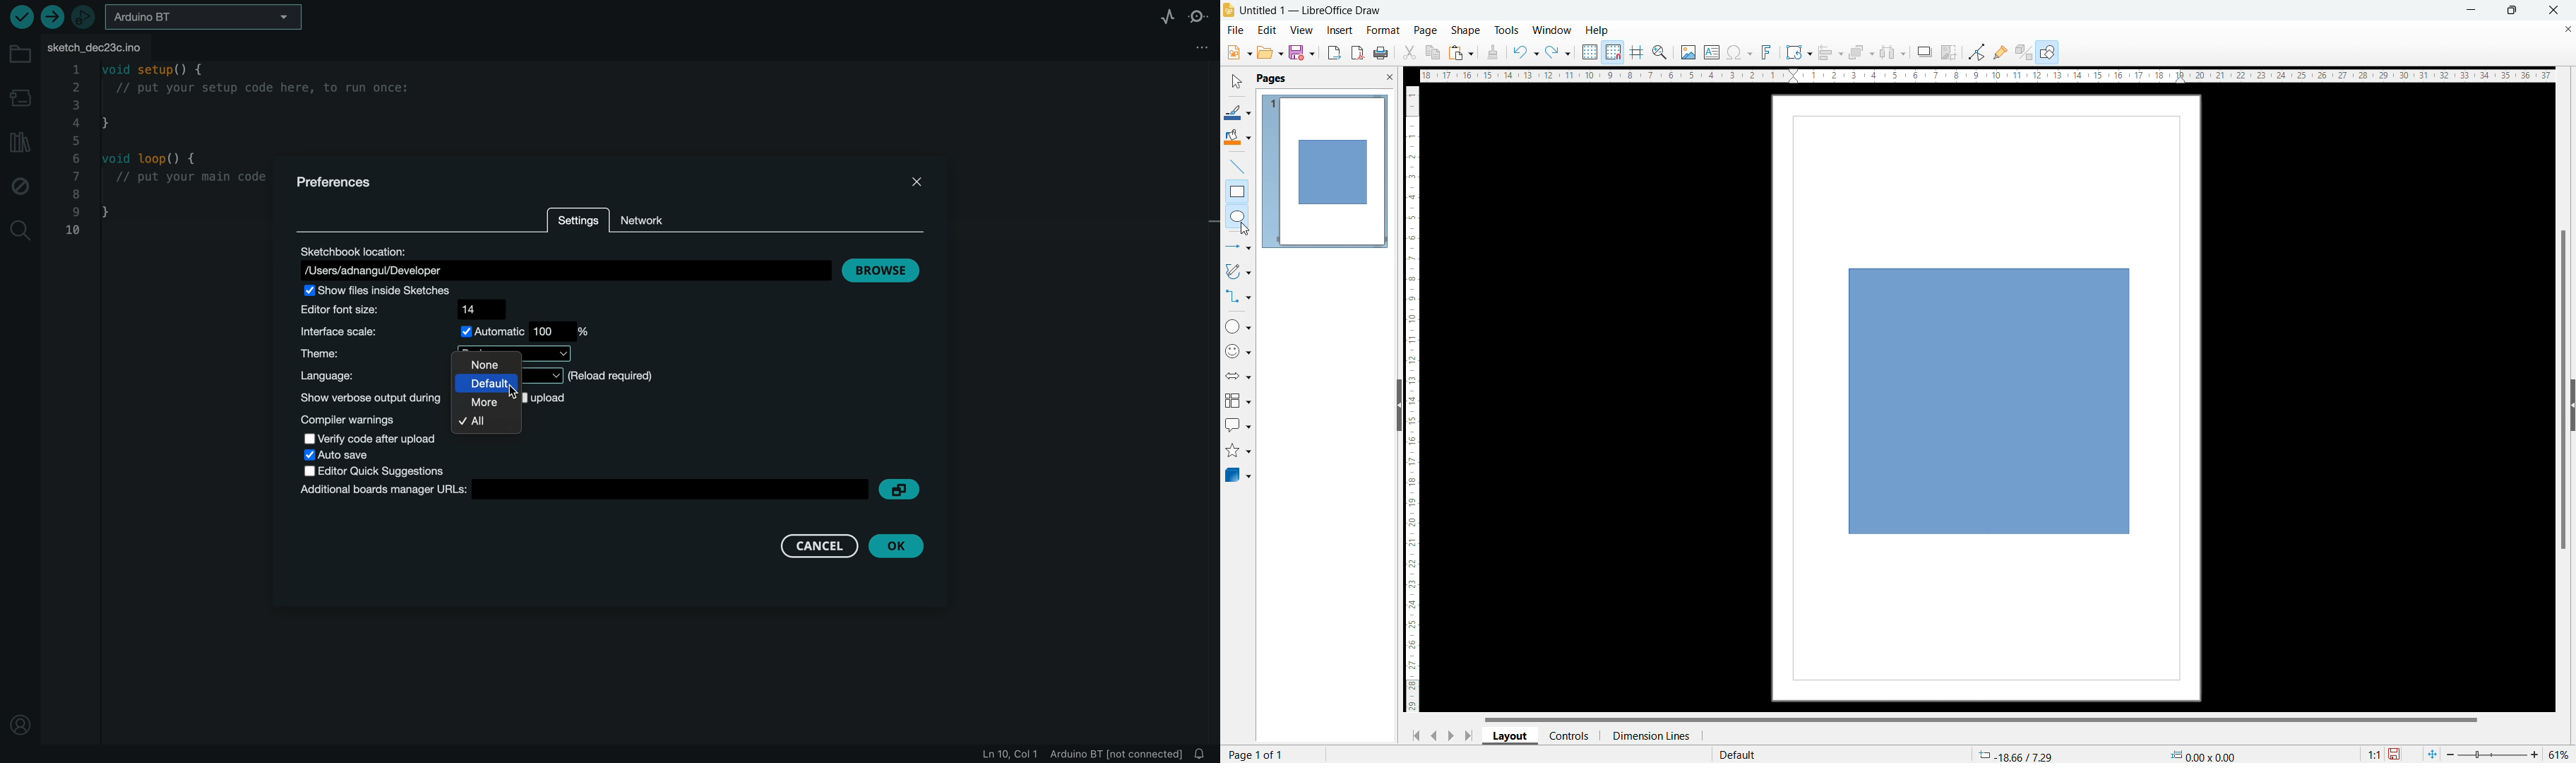 The width and height of the screenshot is (2576, 784). Describe the element at coordinates (2564, 391) in the screenshot. I see `vertical scrollbar` at that location.